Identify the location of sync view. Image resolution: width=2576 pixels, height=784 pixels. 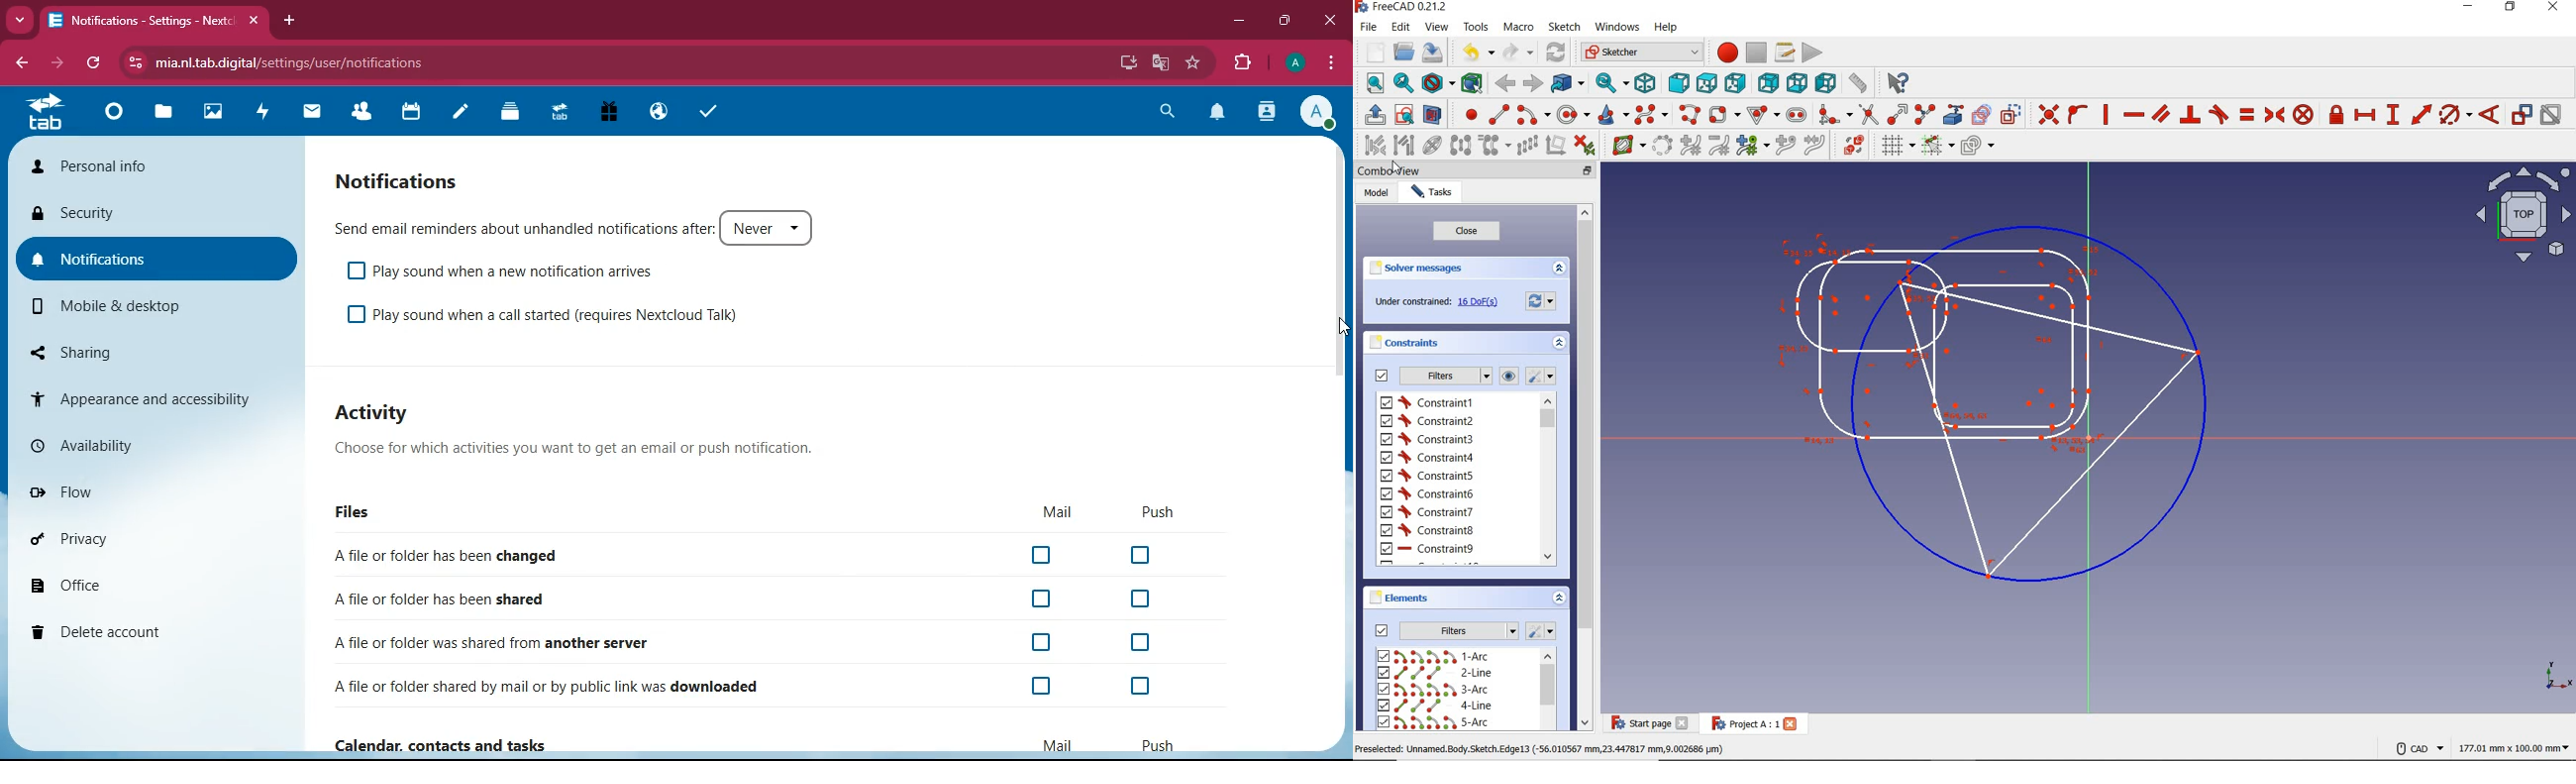
(1611, 83).